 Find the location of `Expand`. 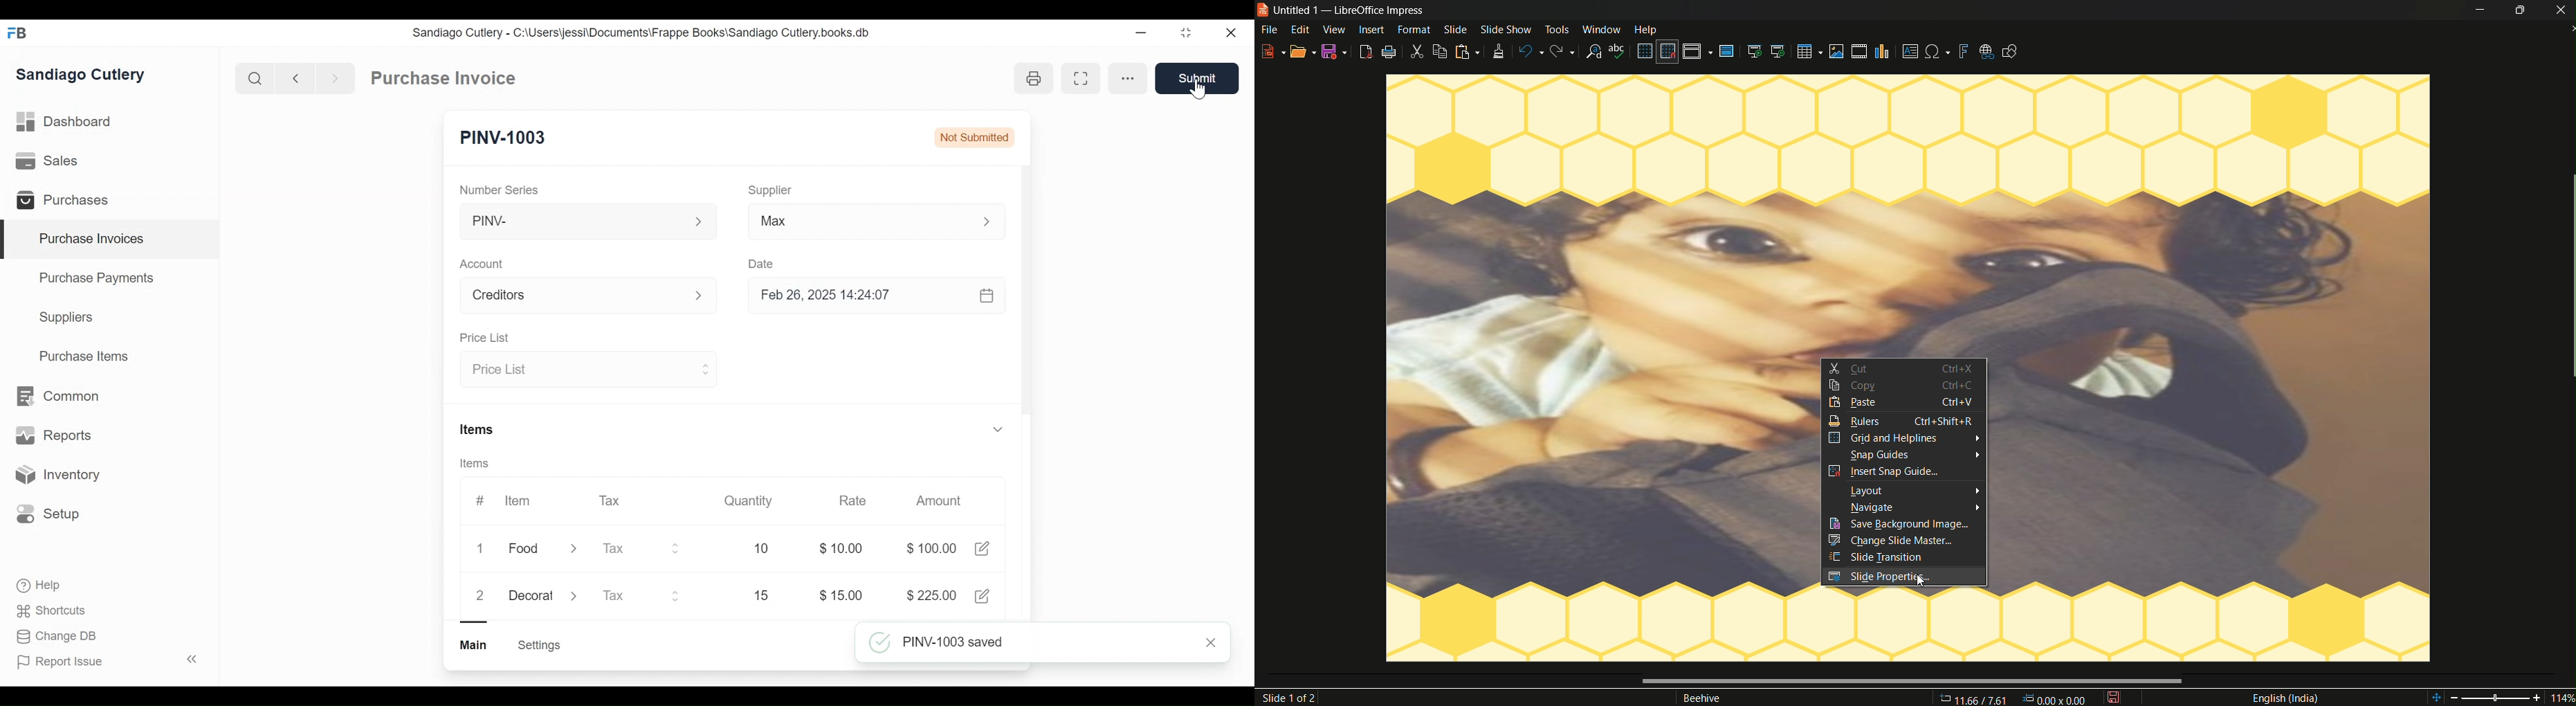

Expand is located at coordinates (994, 222).